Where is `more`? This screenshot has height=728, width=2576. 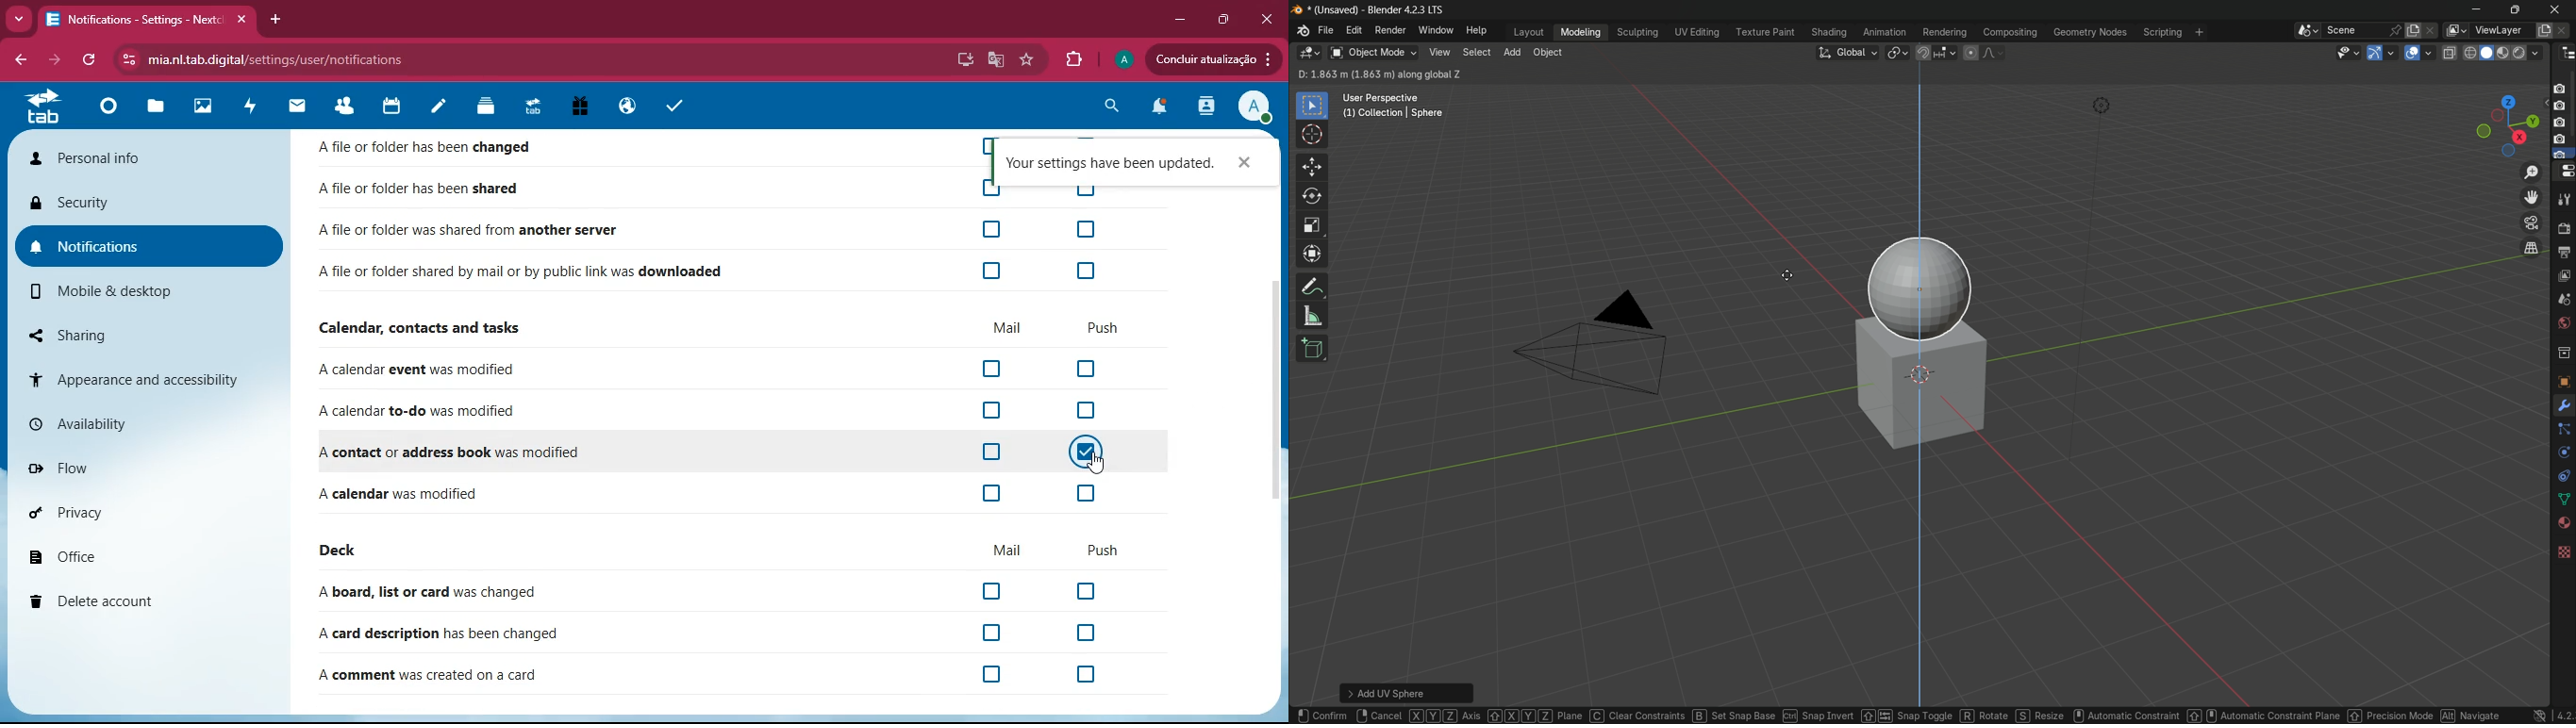 more is located at coordinates (19, 18).